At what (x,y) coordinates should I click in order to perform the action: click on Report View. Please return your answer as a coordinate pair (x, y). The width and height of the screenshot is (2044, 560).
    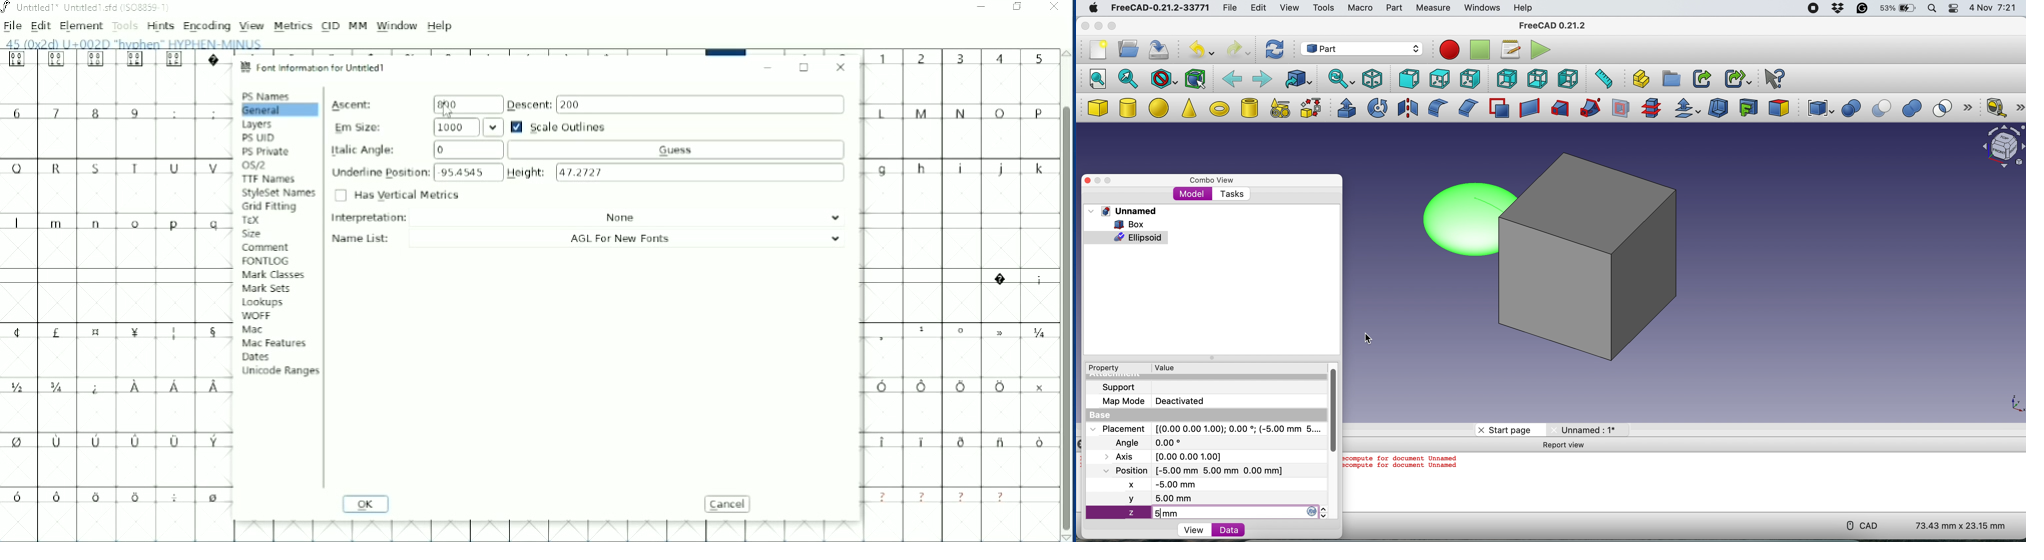
    Looking at the image, I should click on (1568, 446).